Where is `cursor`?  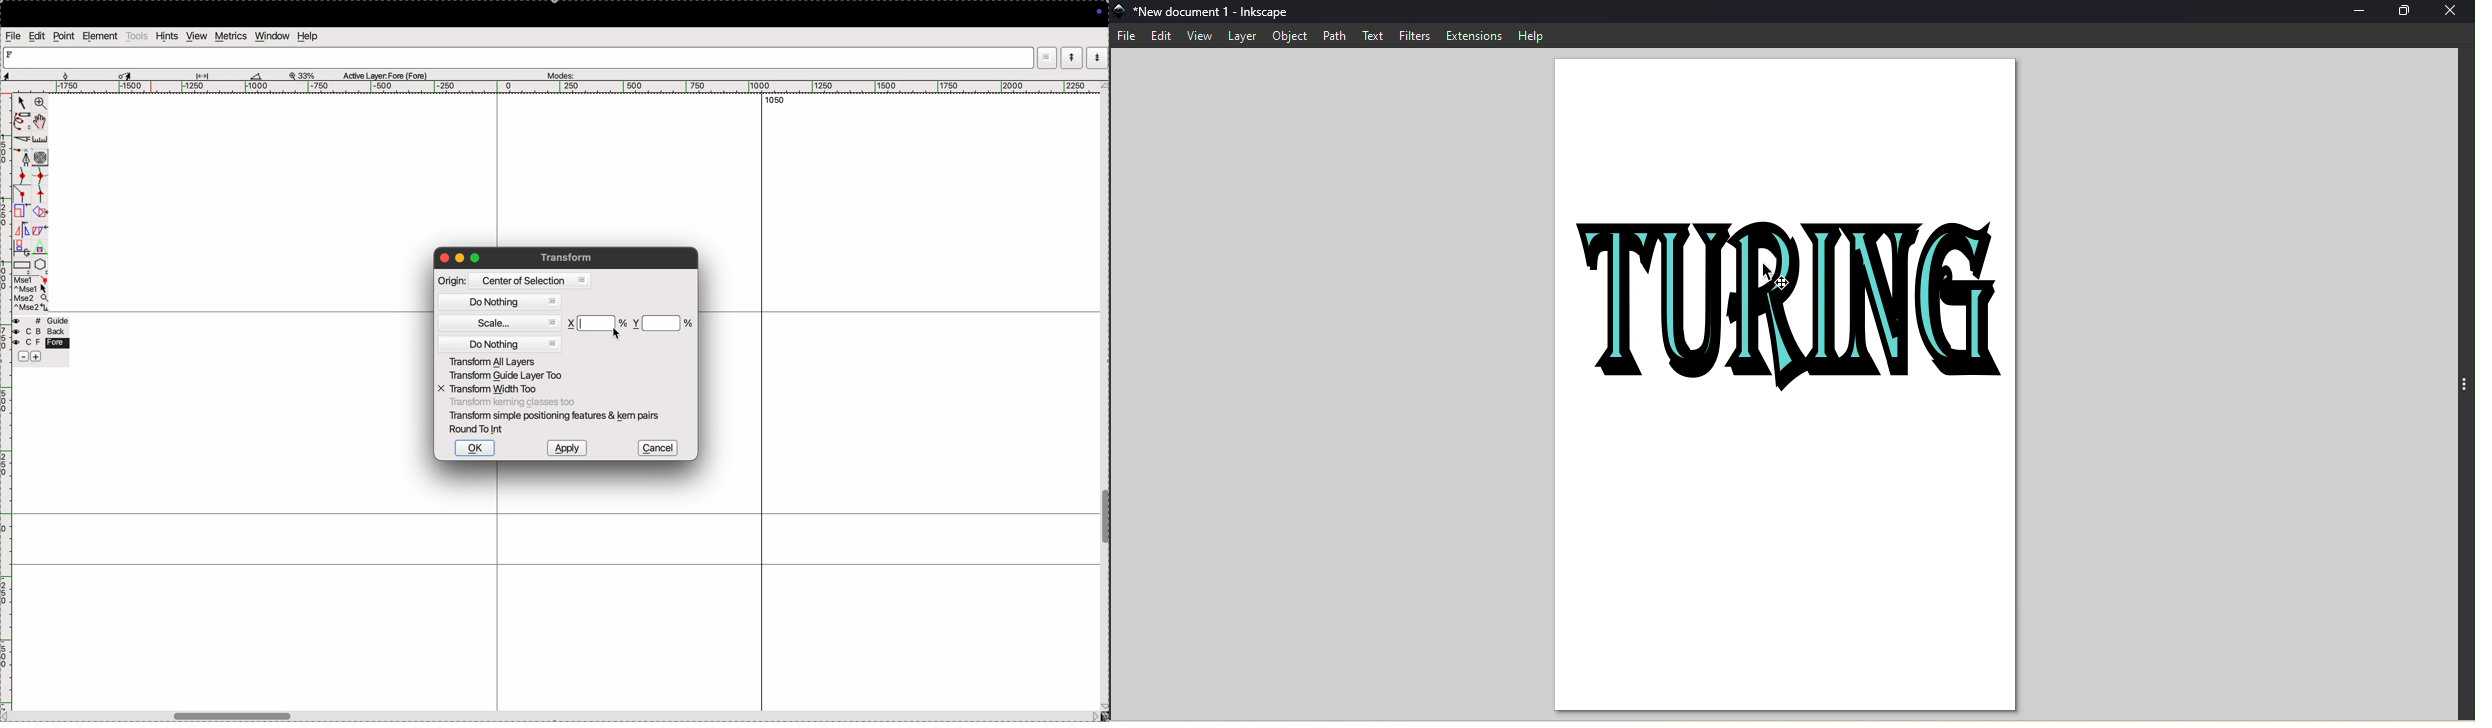 cursor is located at coordinates (1771, 276).